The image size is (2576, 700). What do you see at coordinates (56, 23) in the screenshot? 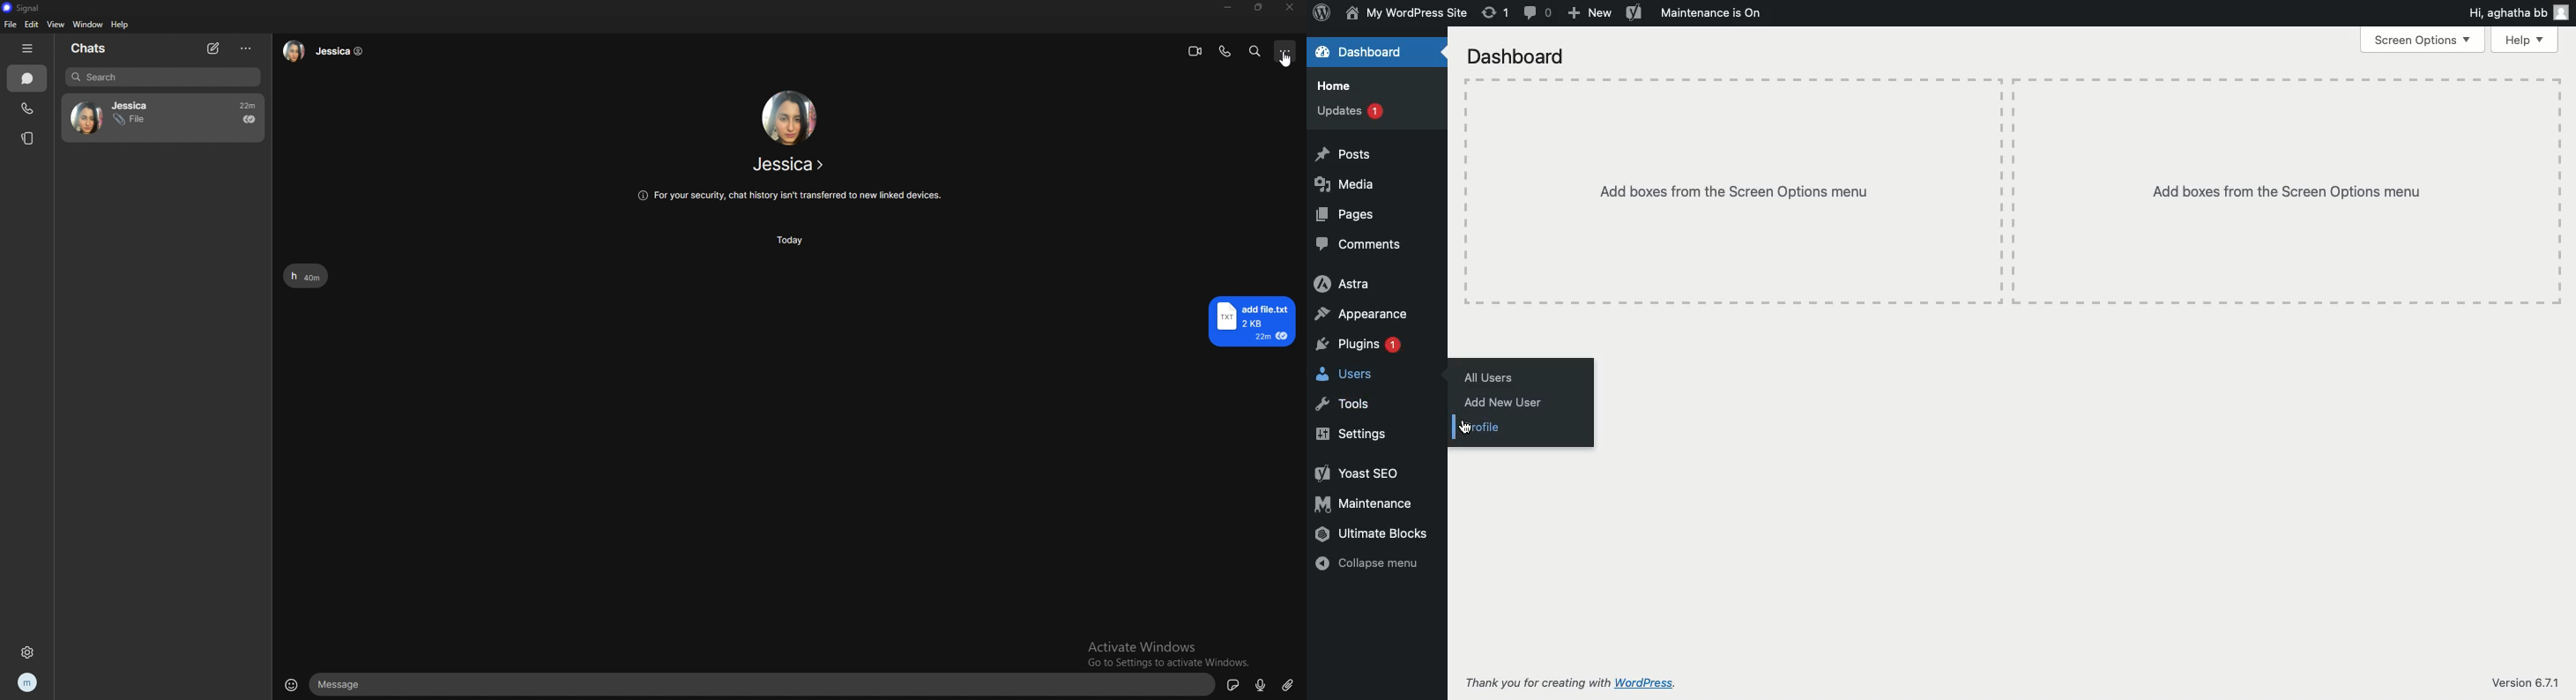
I see `view` at bounding box center [56, 23].